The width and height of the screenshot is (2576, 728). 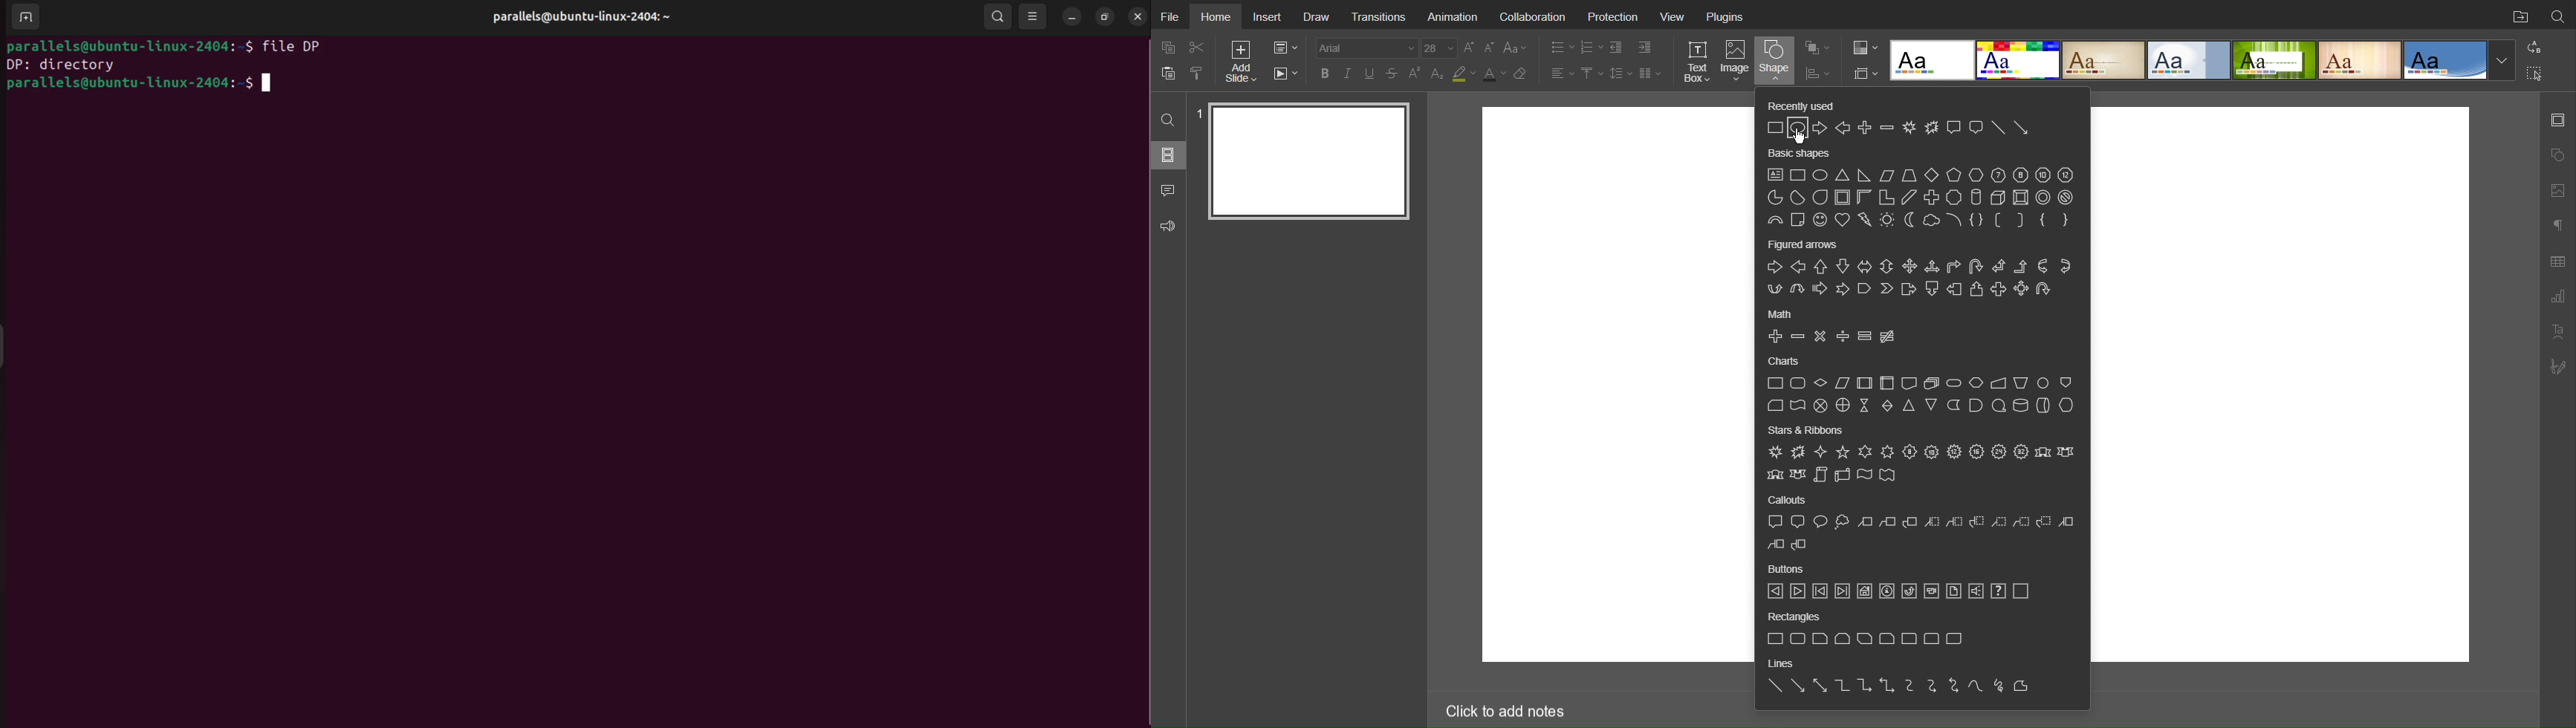 What do you see at coordinates (1169, 119) in the screenshot?
I see `Search` at bounding box center [1169, 119].